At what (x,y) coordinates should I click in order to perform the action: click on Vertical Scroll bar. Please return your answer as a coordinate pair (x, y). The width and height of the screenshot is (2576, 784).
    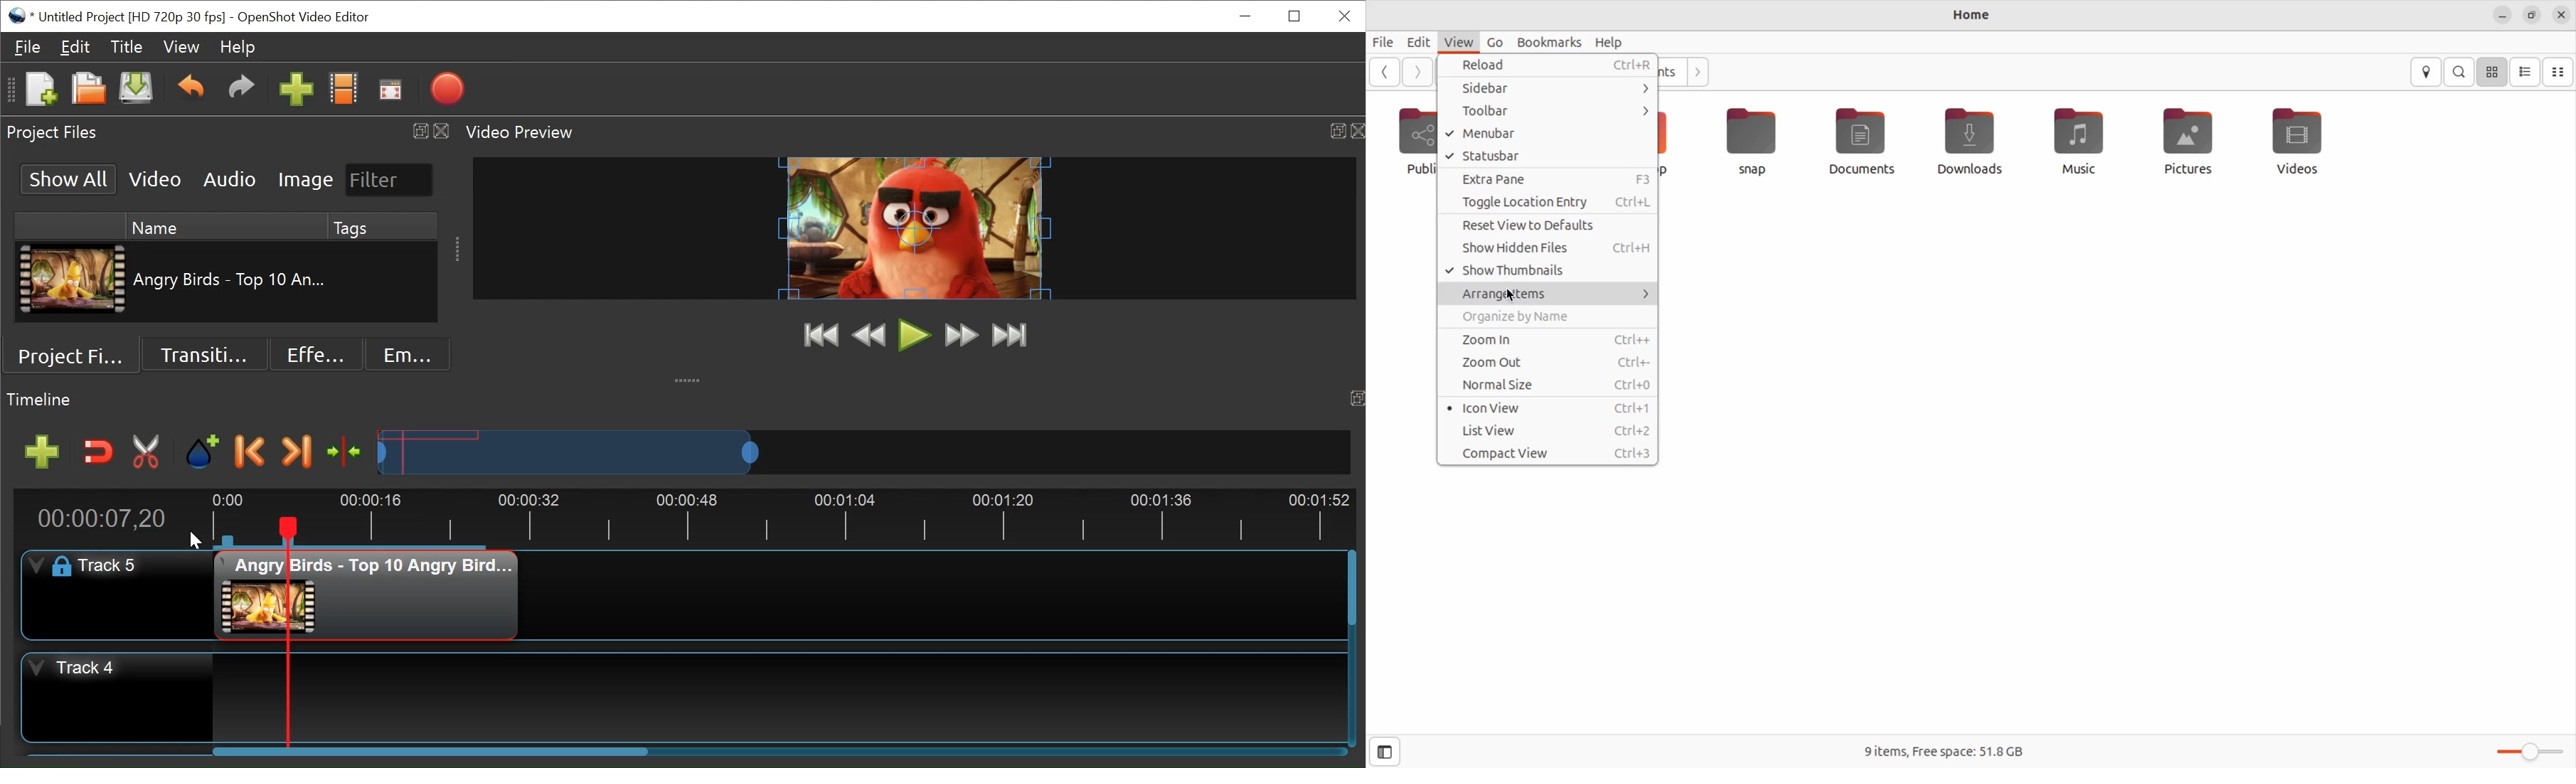
    Looking at the image, I should click on (1351, 587).